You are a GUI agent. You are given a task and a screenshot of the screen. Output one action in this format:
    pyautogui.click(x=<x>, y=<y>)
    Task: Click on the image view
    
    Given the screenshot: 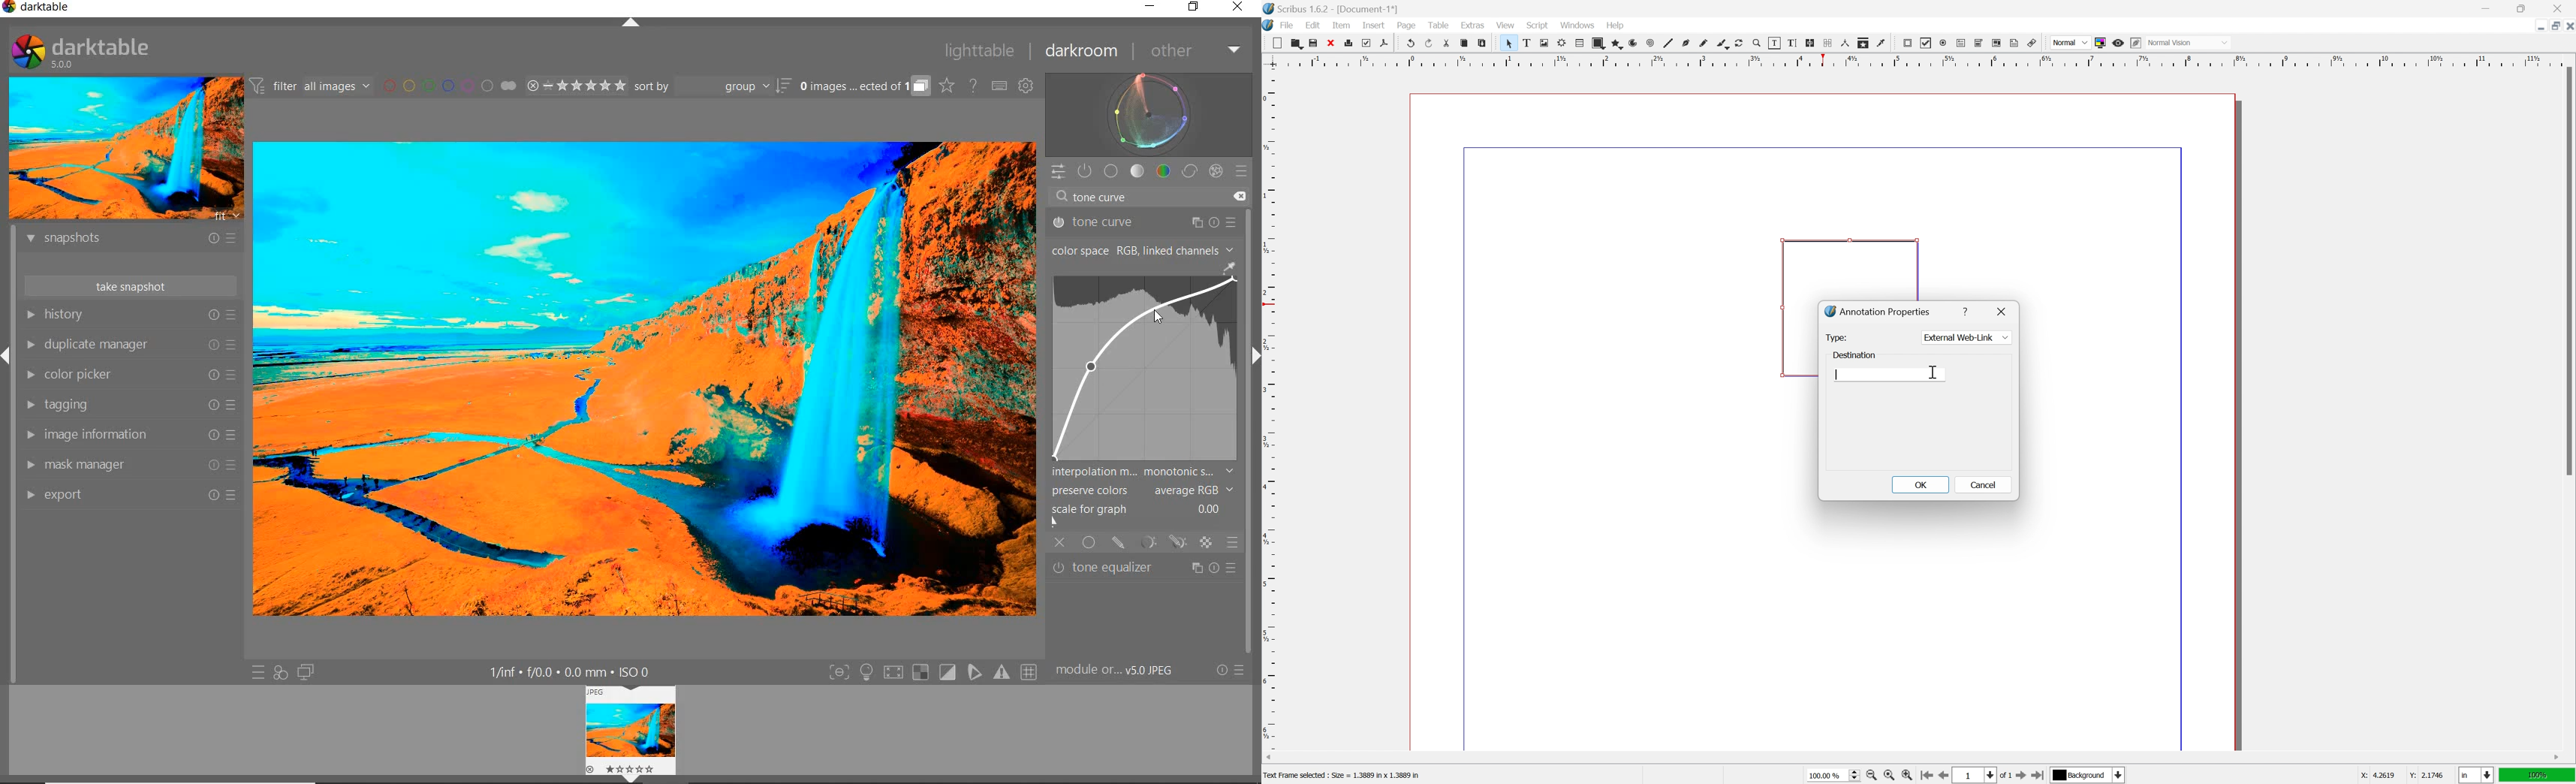 What is the action you would take?
    pyautogui.click(x=625, y=728)
    